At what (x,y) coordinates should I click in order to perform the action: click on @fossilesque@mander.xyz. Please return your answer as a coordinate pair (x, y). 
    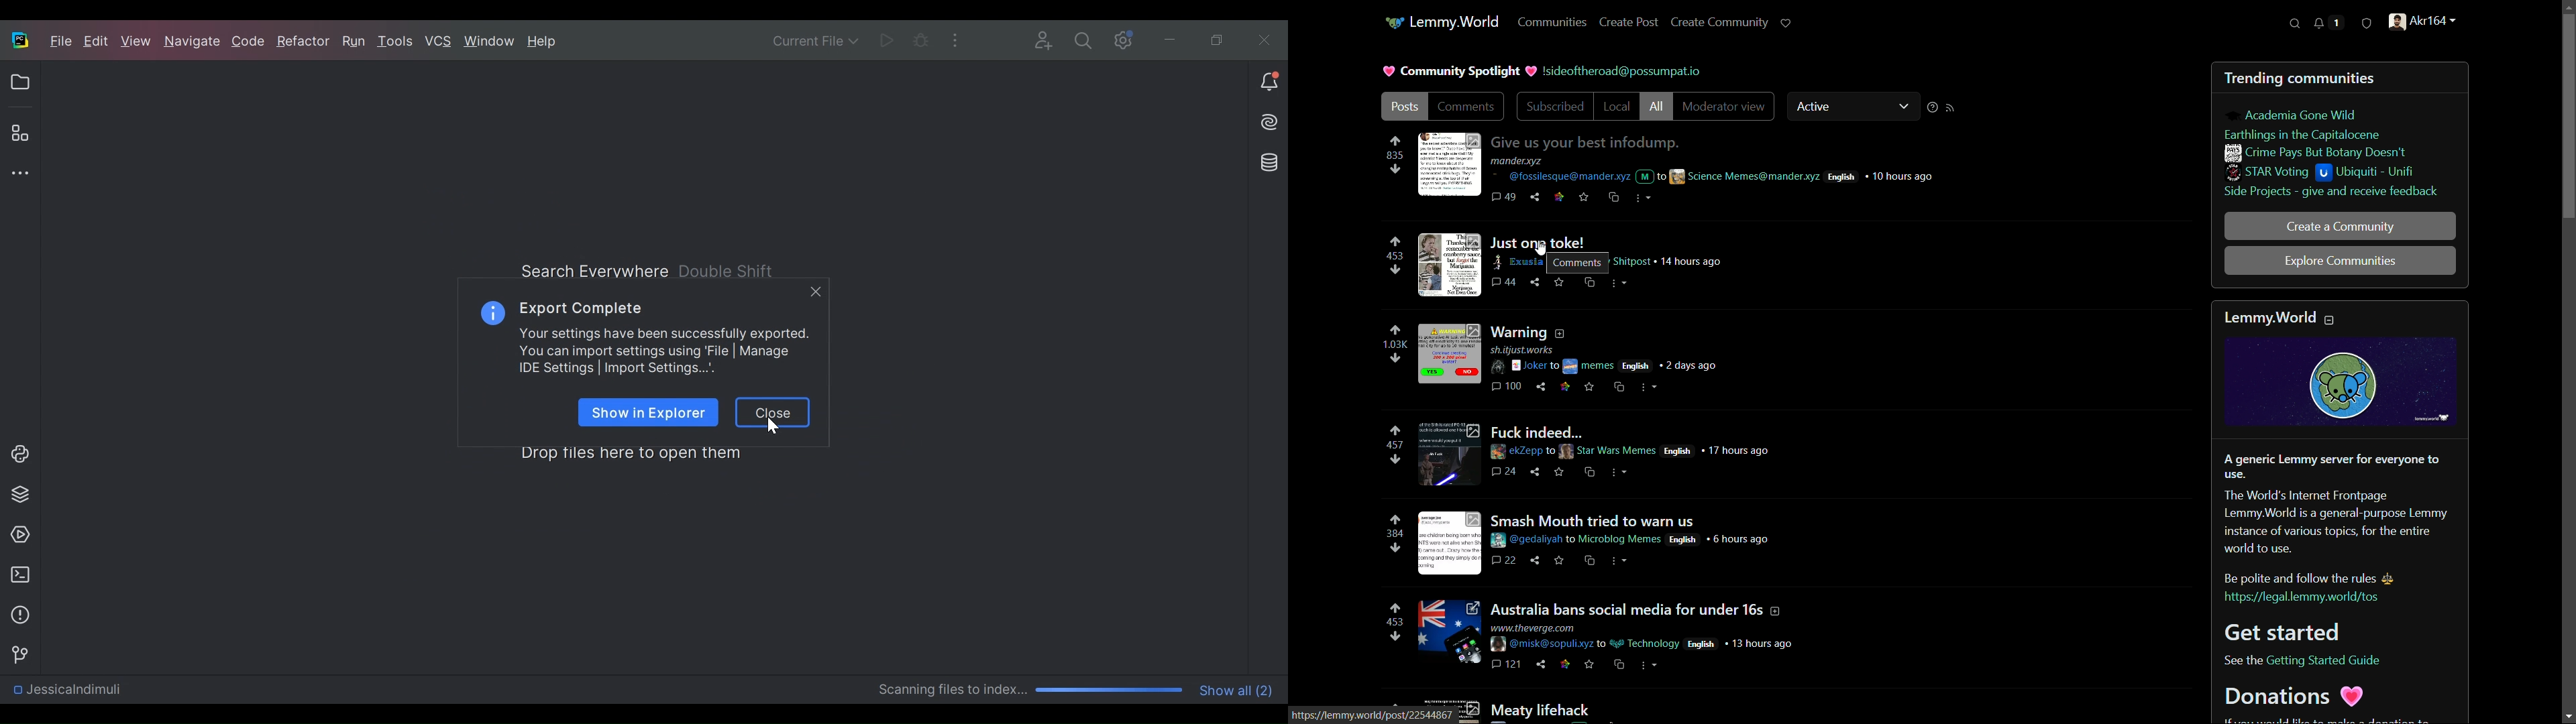
    Looking at the image, I should click on (1558, 177).